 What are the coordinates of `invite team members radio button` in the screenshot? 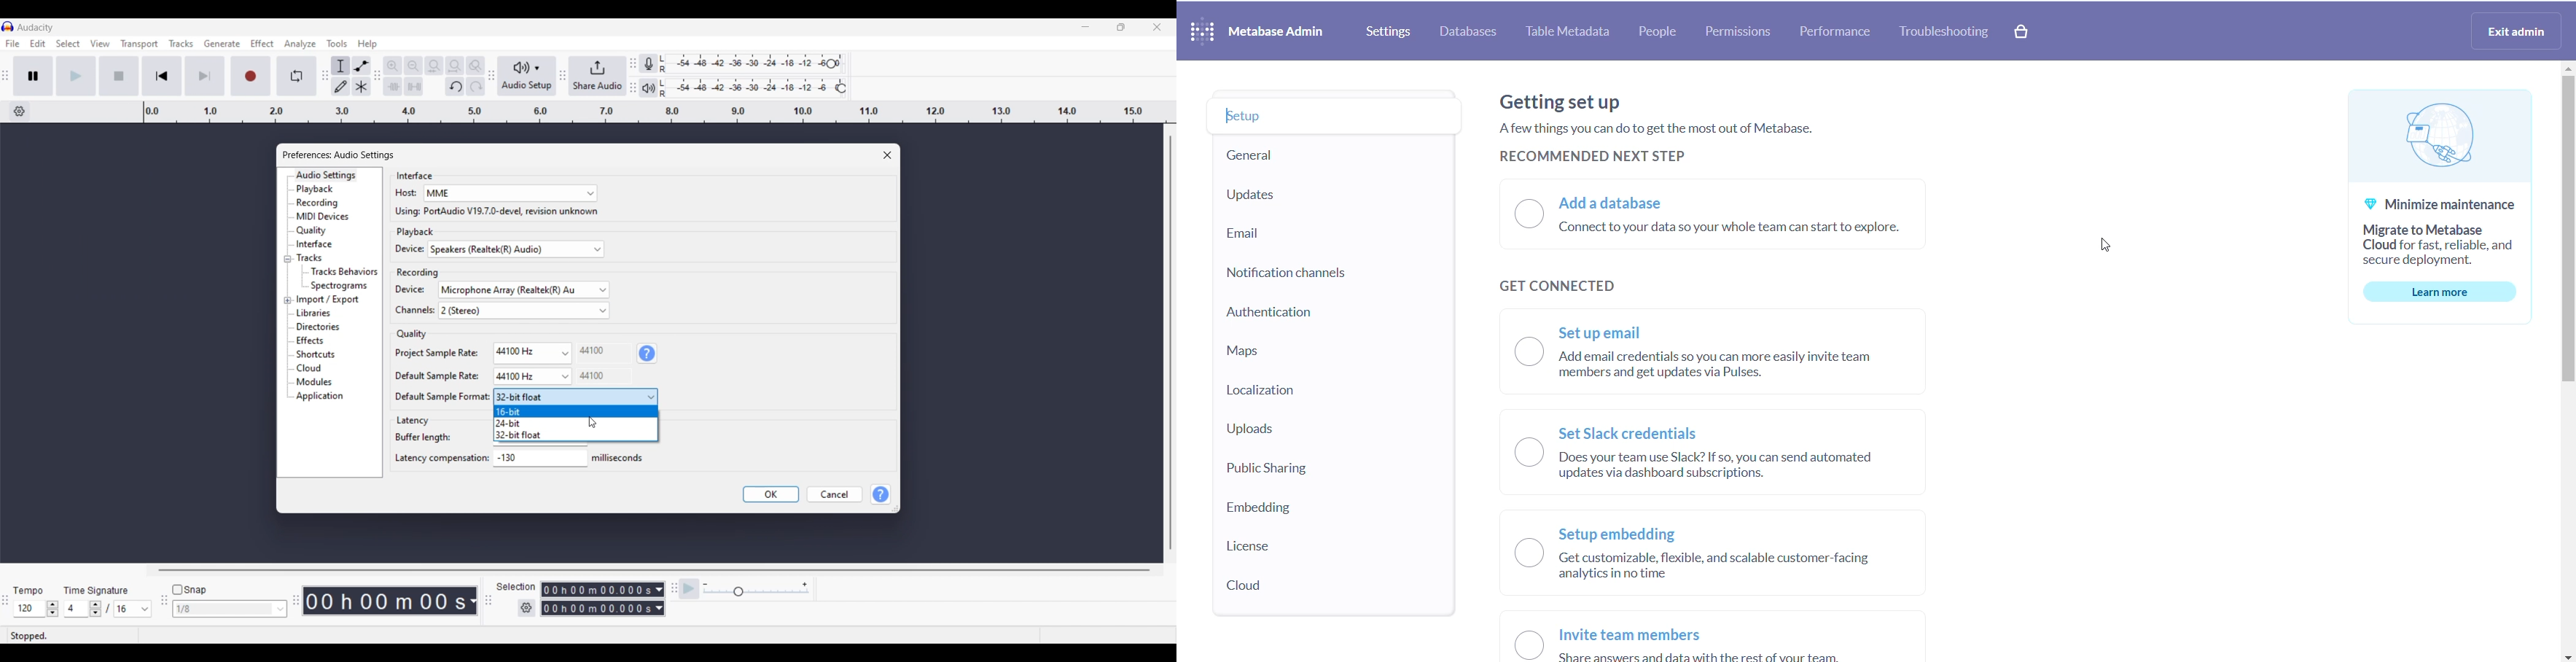 It's located at (1520, 645).